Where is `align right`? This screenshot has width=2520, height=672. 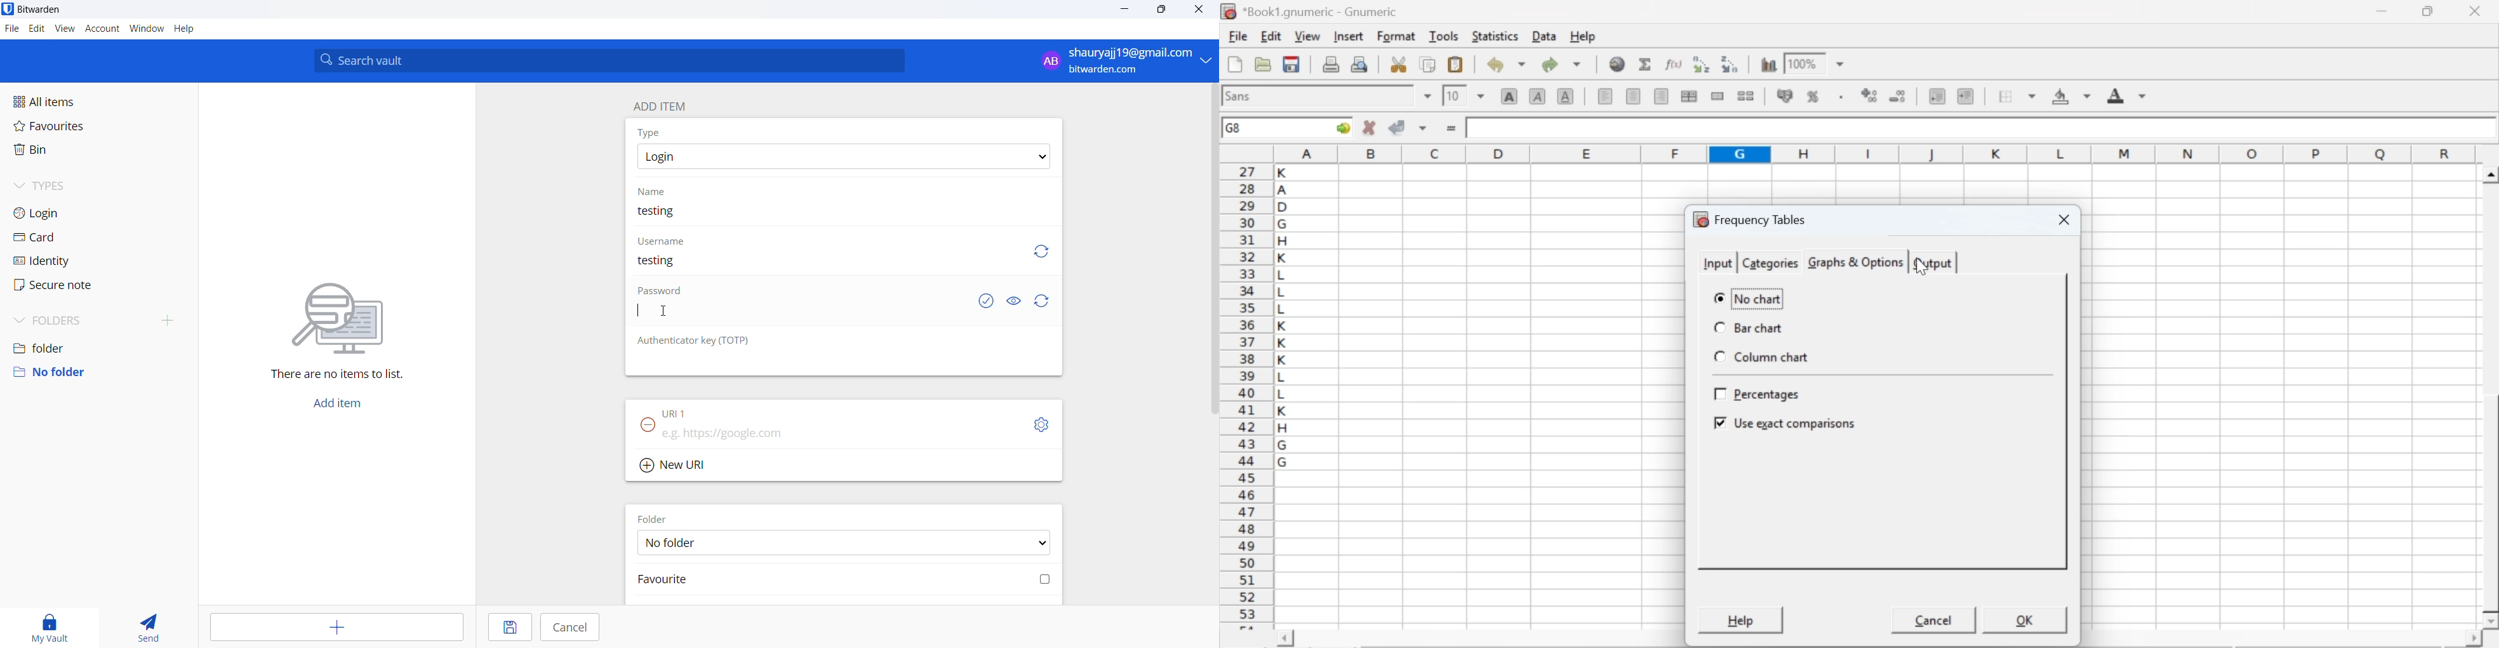 align right is located at coordinates (1661, 97).